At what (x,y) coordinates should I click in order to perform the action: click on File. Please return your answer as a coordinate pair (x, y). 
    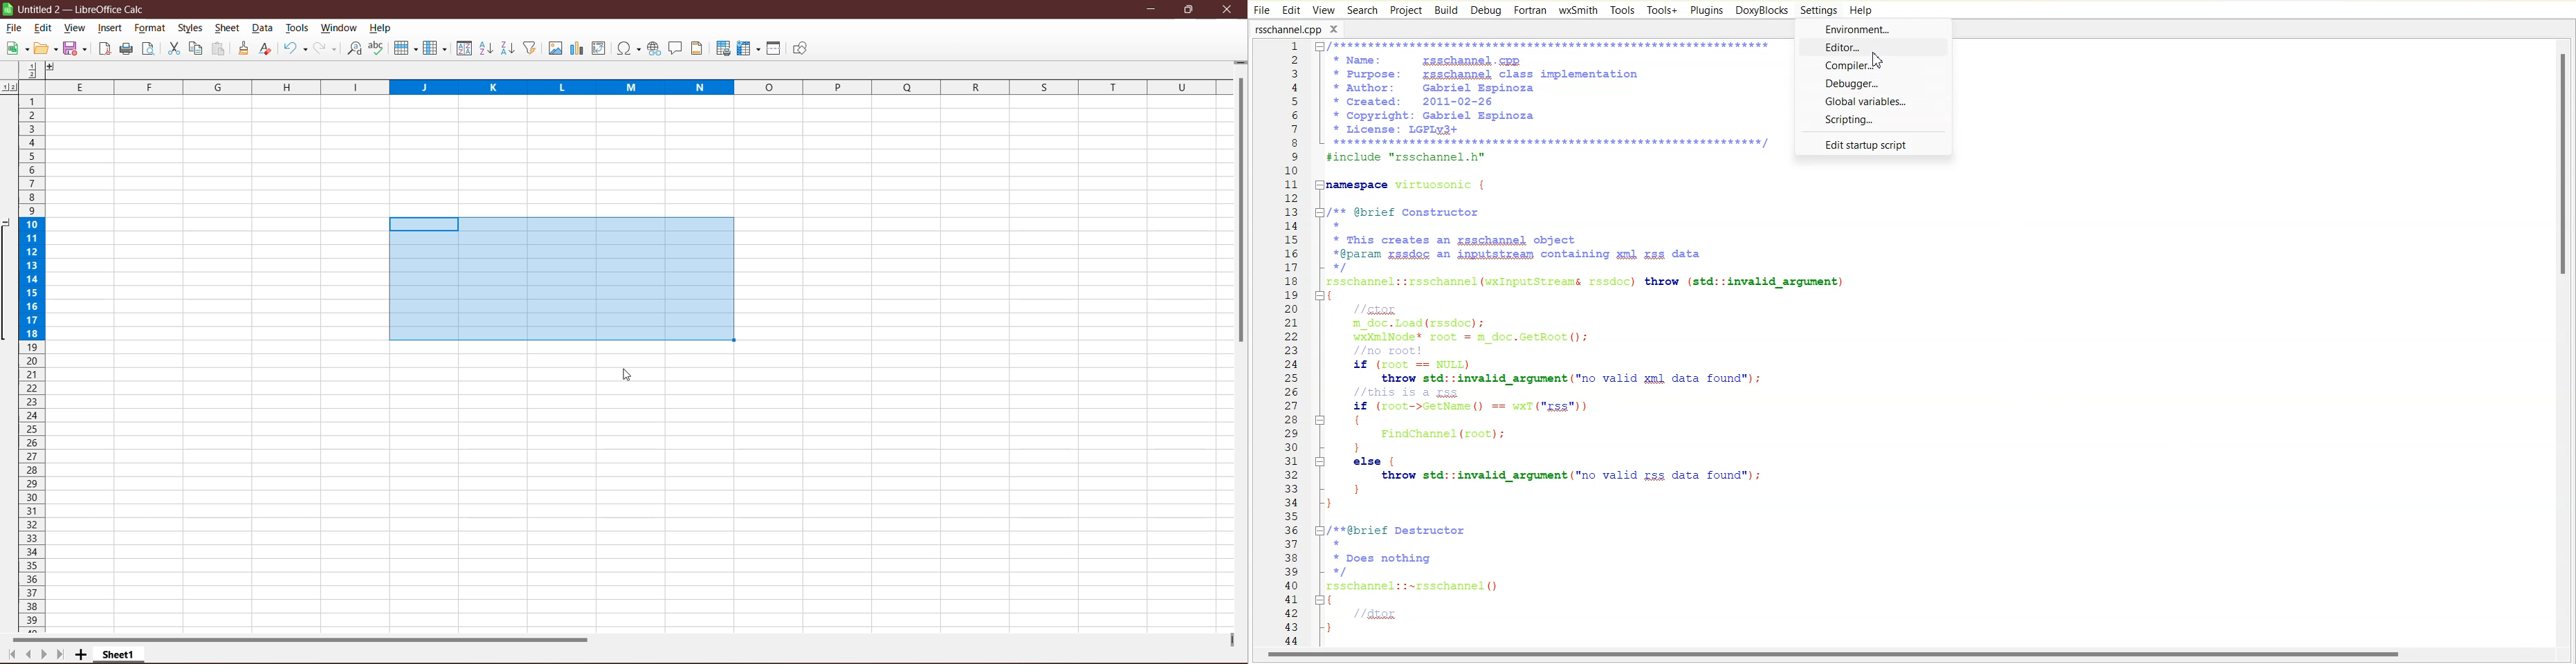
    Looking at the image, I should click on (1262, 10).